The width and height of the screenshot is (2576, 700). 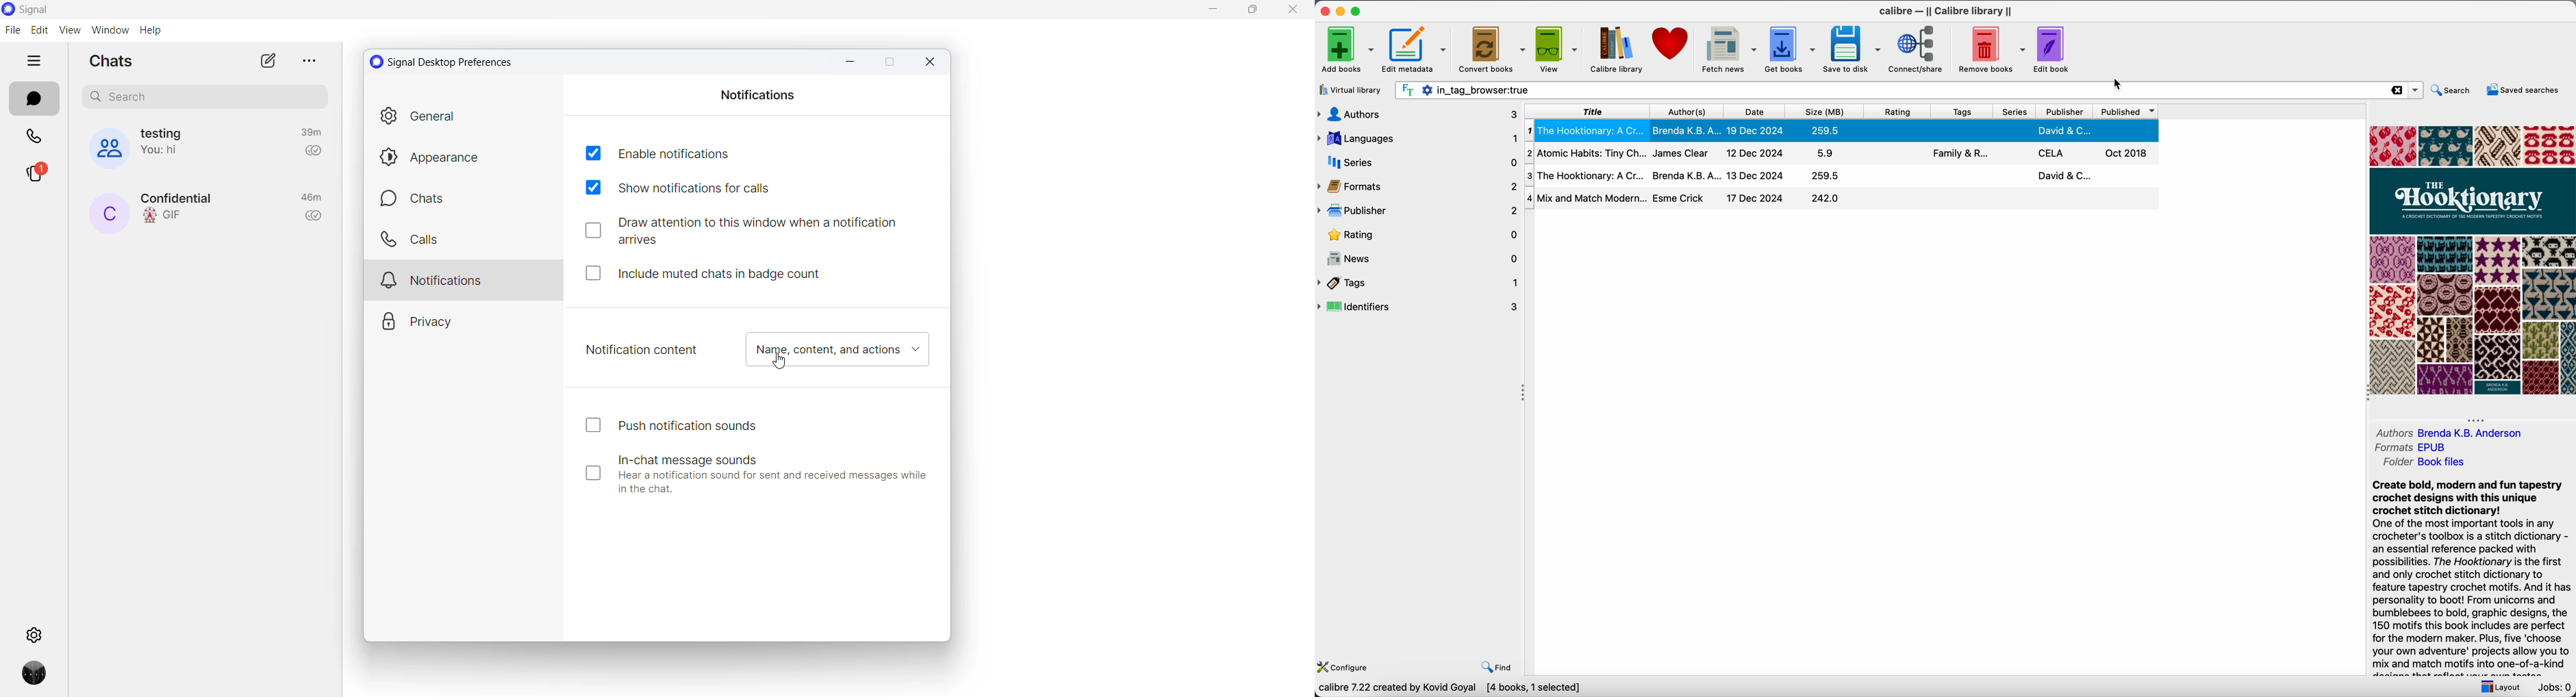 What do you see at coordinates (462, 317) in the screenshot?
I see `privacy` at bounding box center [462, 317].